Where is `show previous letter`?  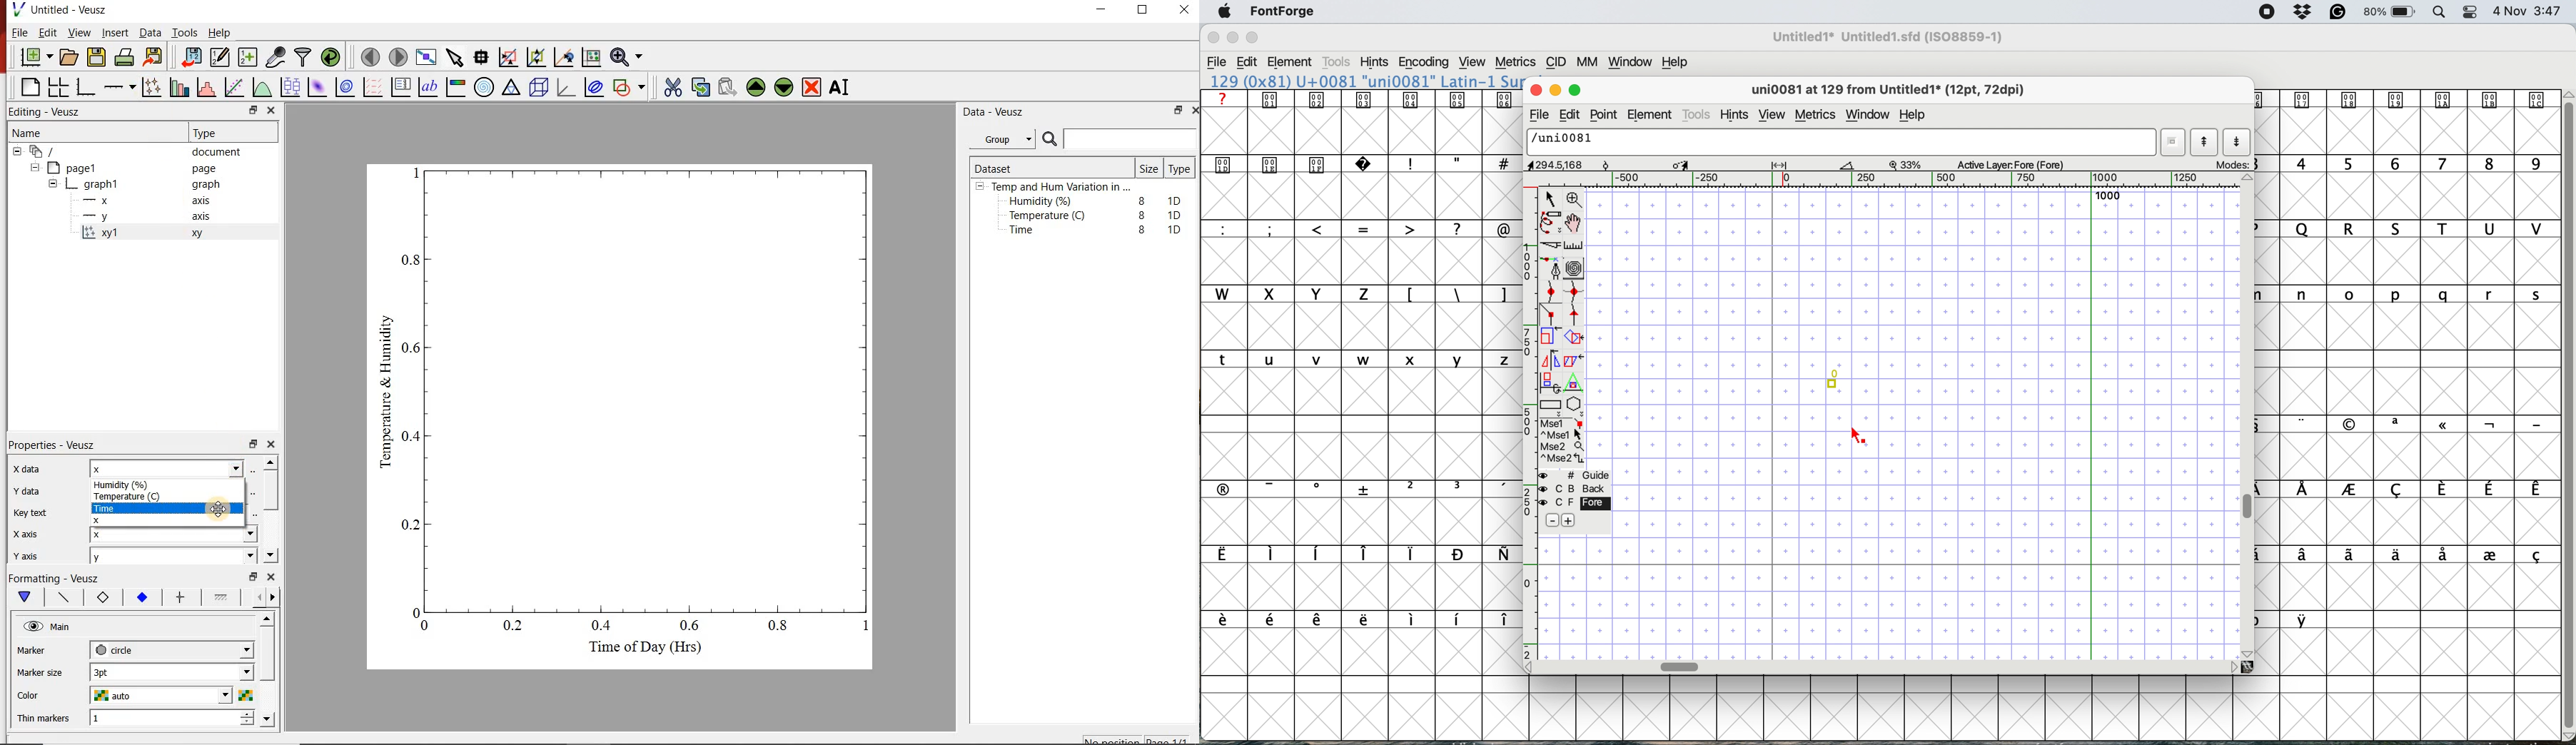 show previous letter is located at coordinates (2204, 142).